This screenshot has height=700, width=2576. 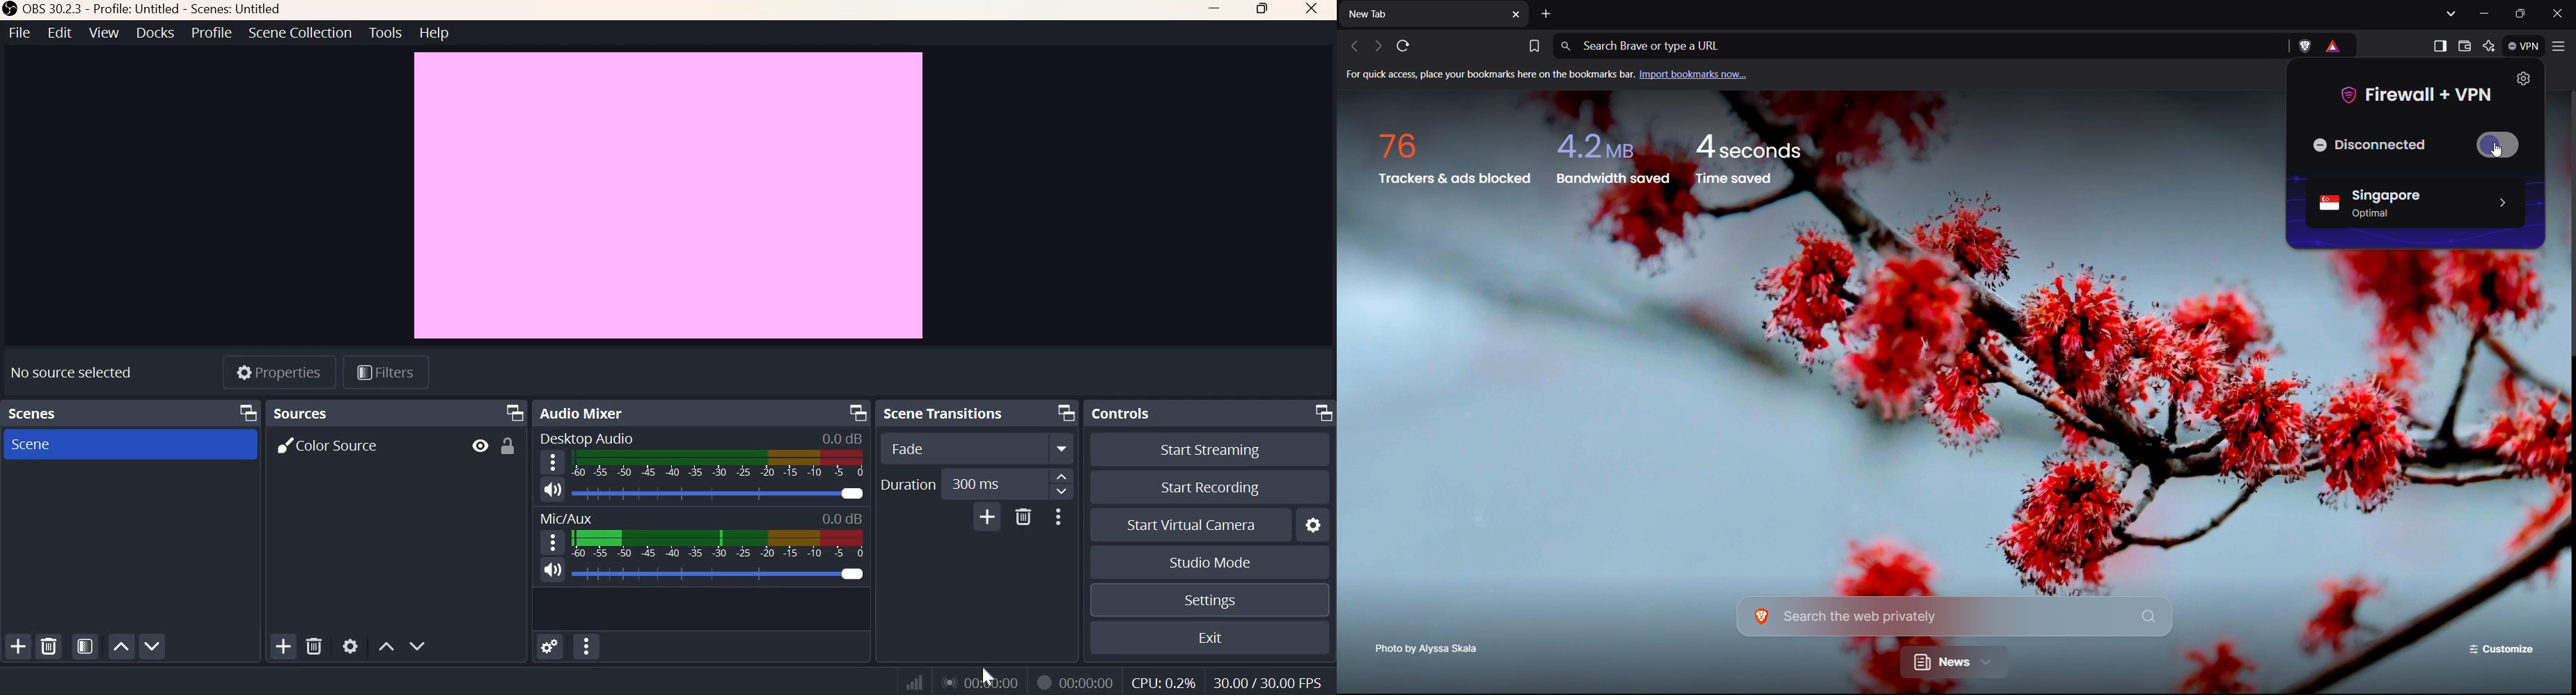 I want to click on Visibility Toggle, so click(x=478, y=446).